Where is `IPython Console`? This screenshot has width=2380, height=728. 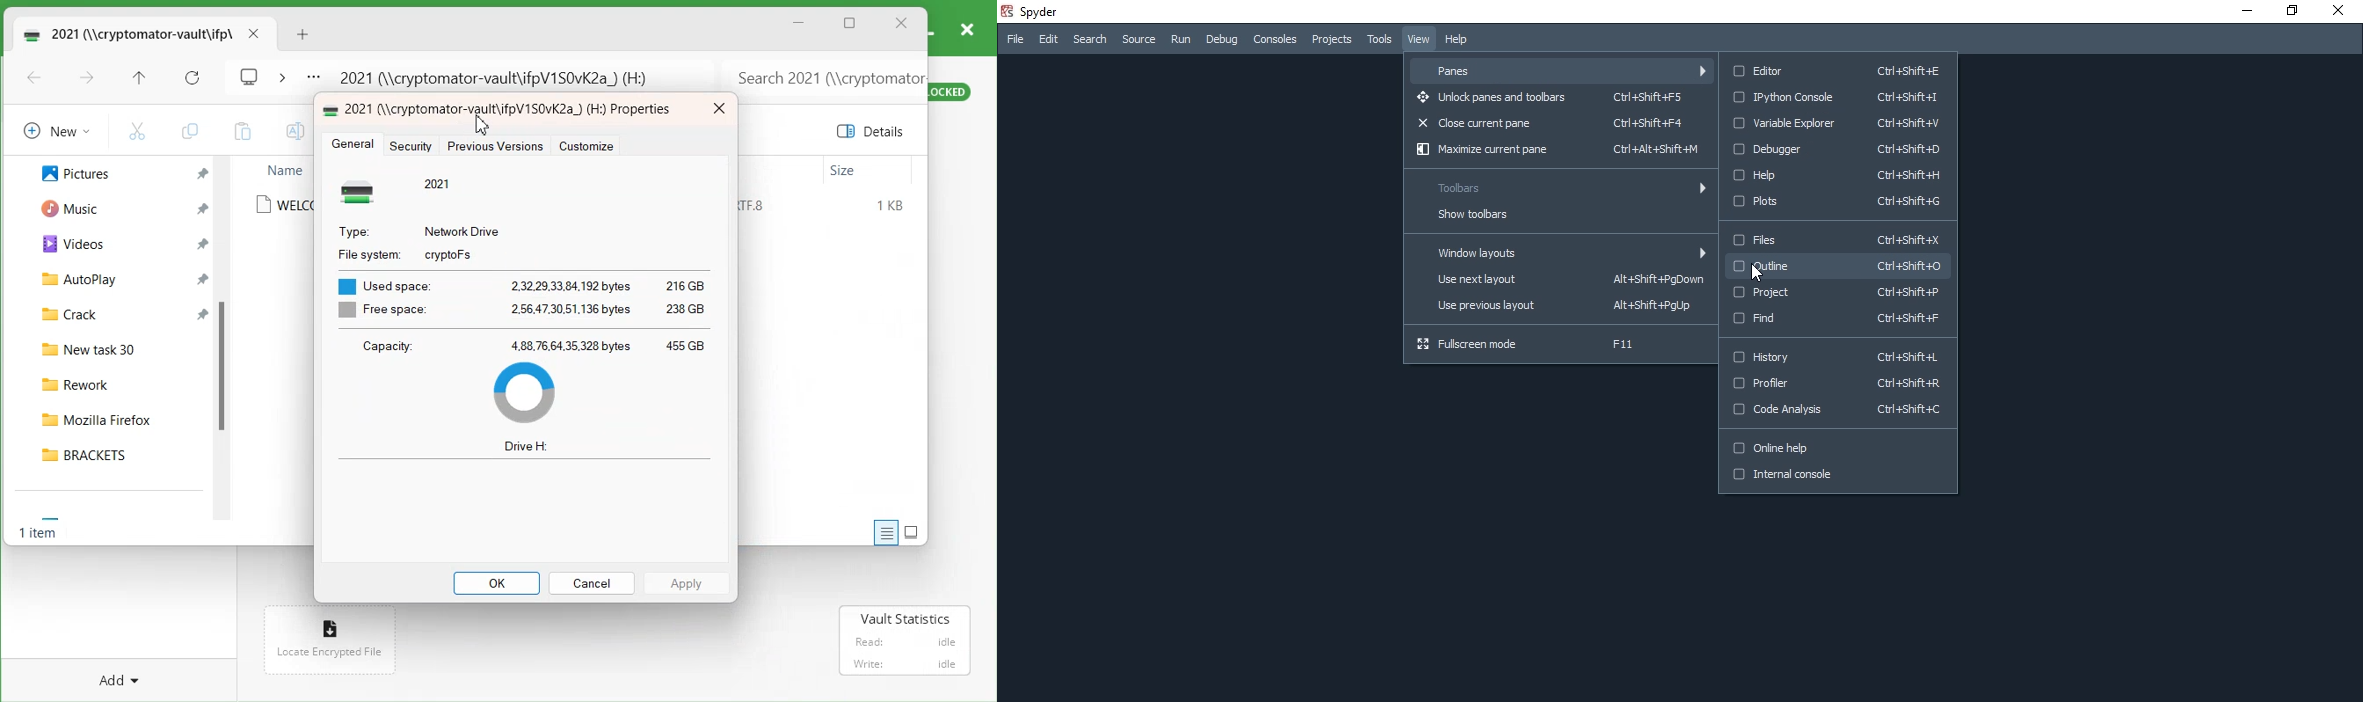
IPython Console is located at coordinates (1835, 97).